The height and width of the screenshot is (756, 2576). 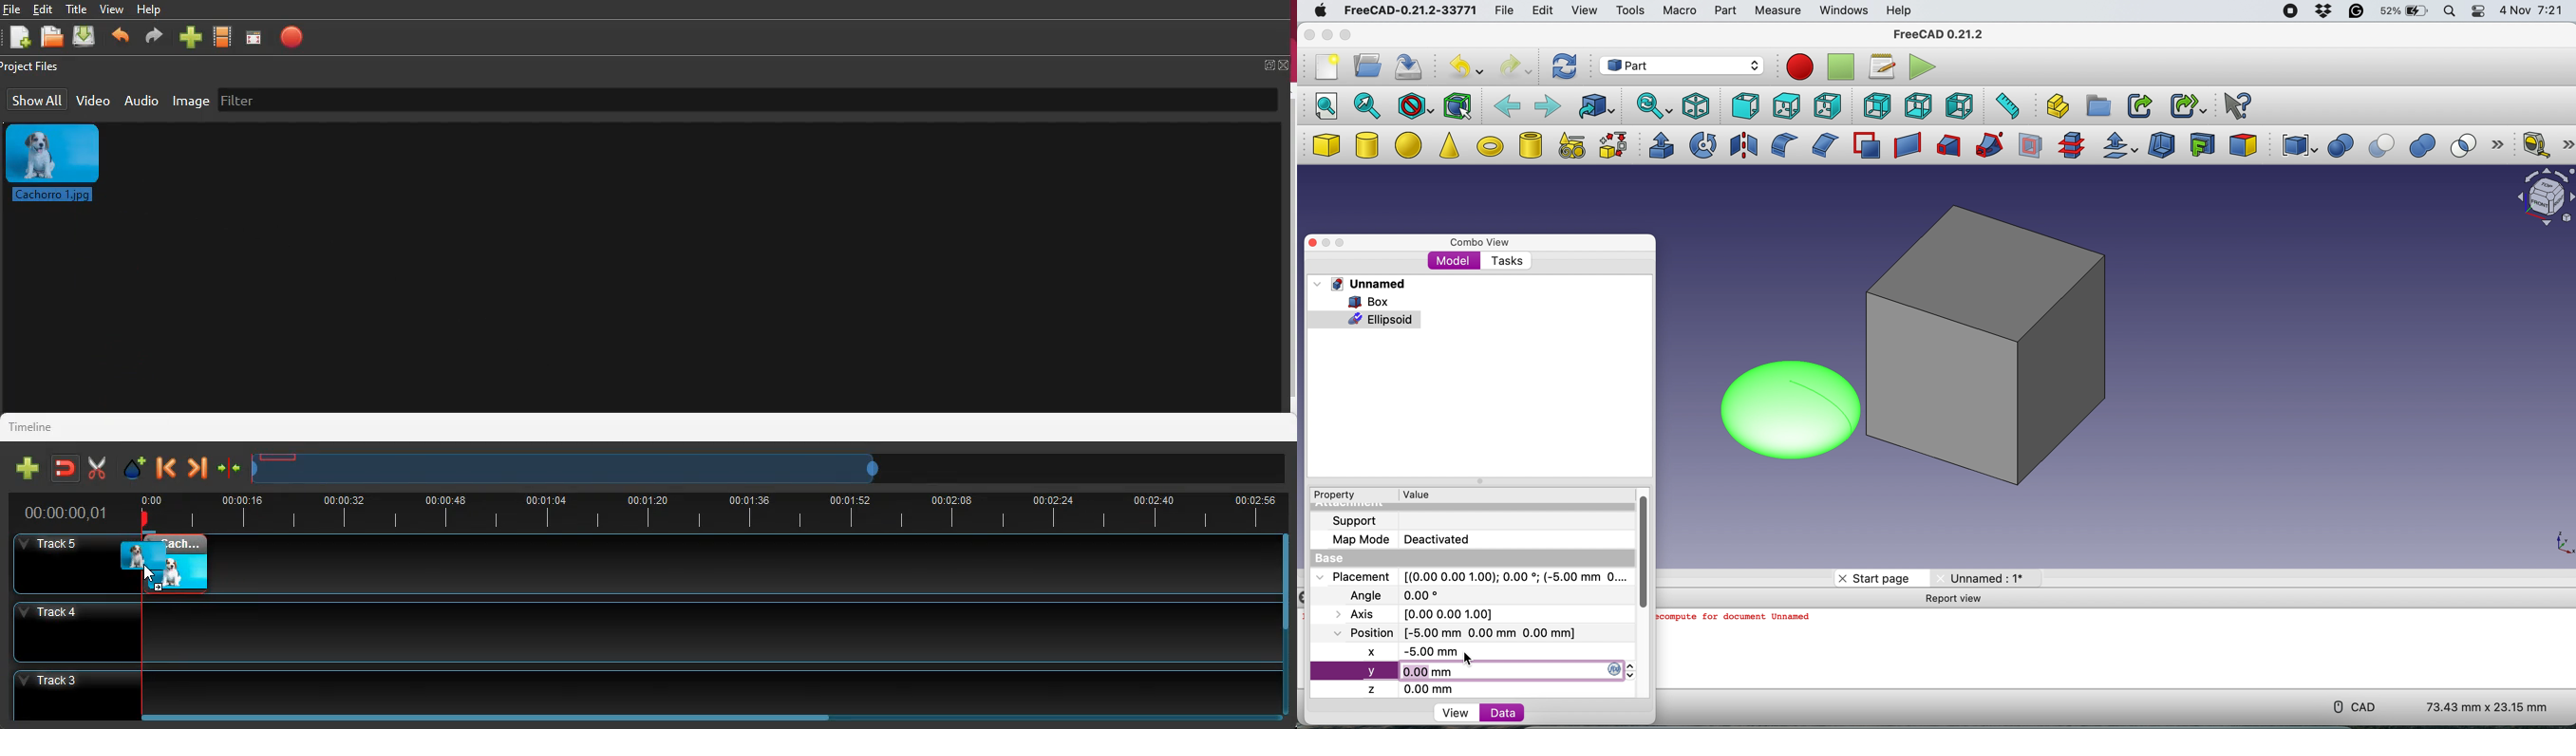 I want to click on compound tools, so click(x=2297, y=146).